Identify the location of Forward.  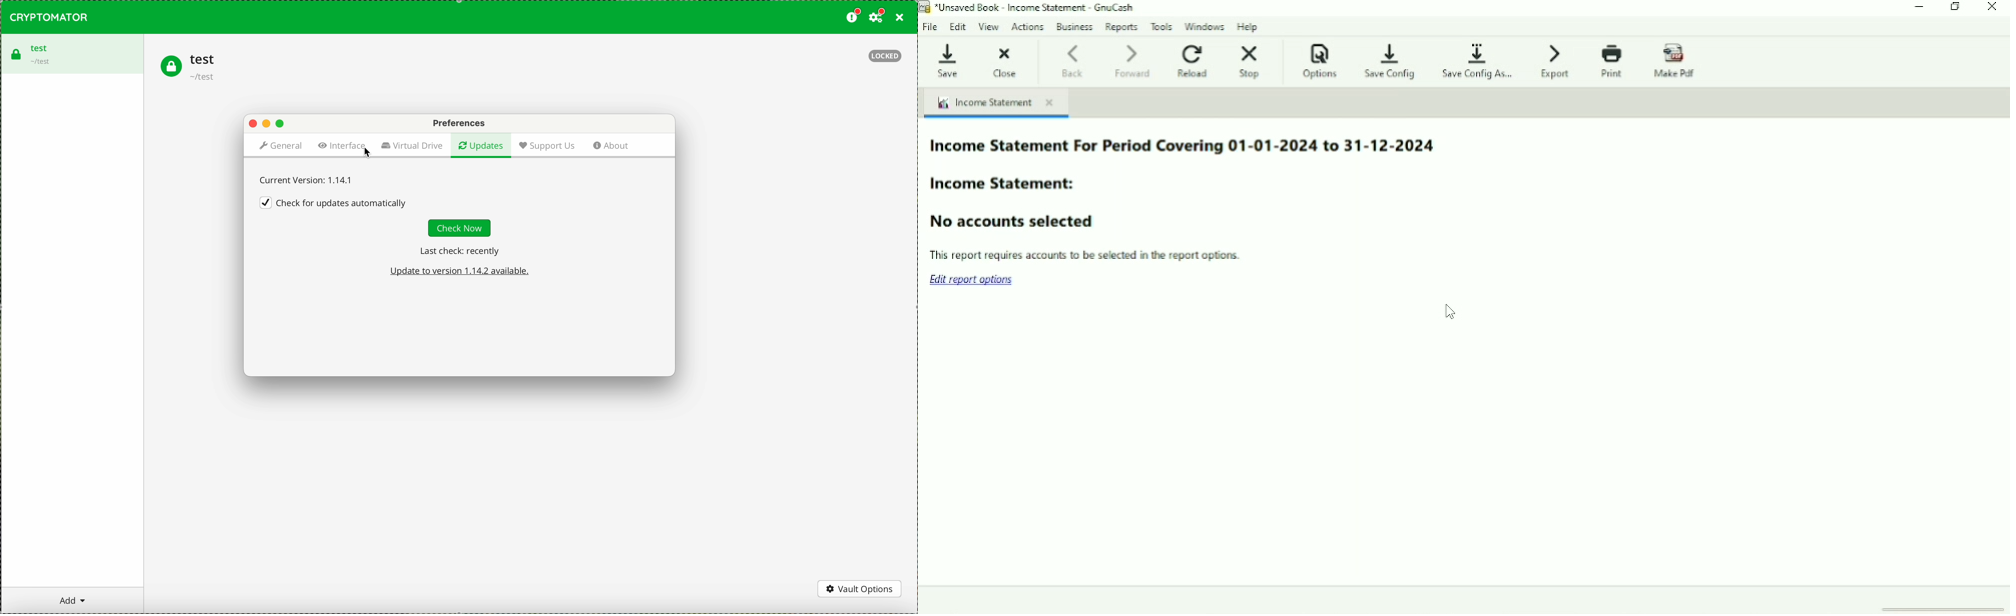
(1136, 61).